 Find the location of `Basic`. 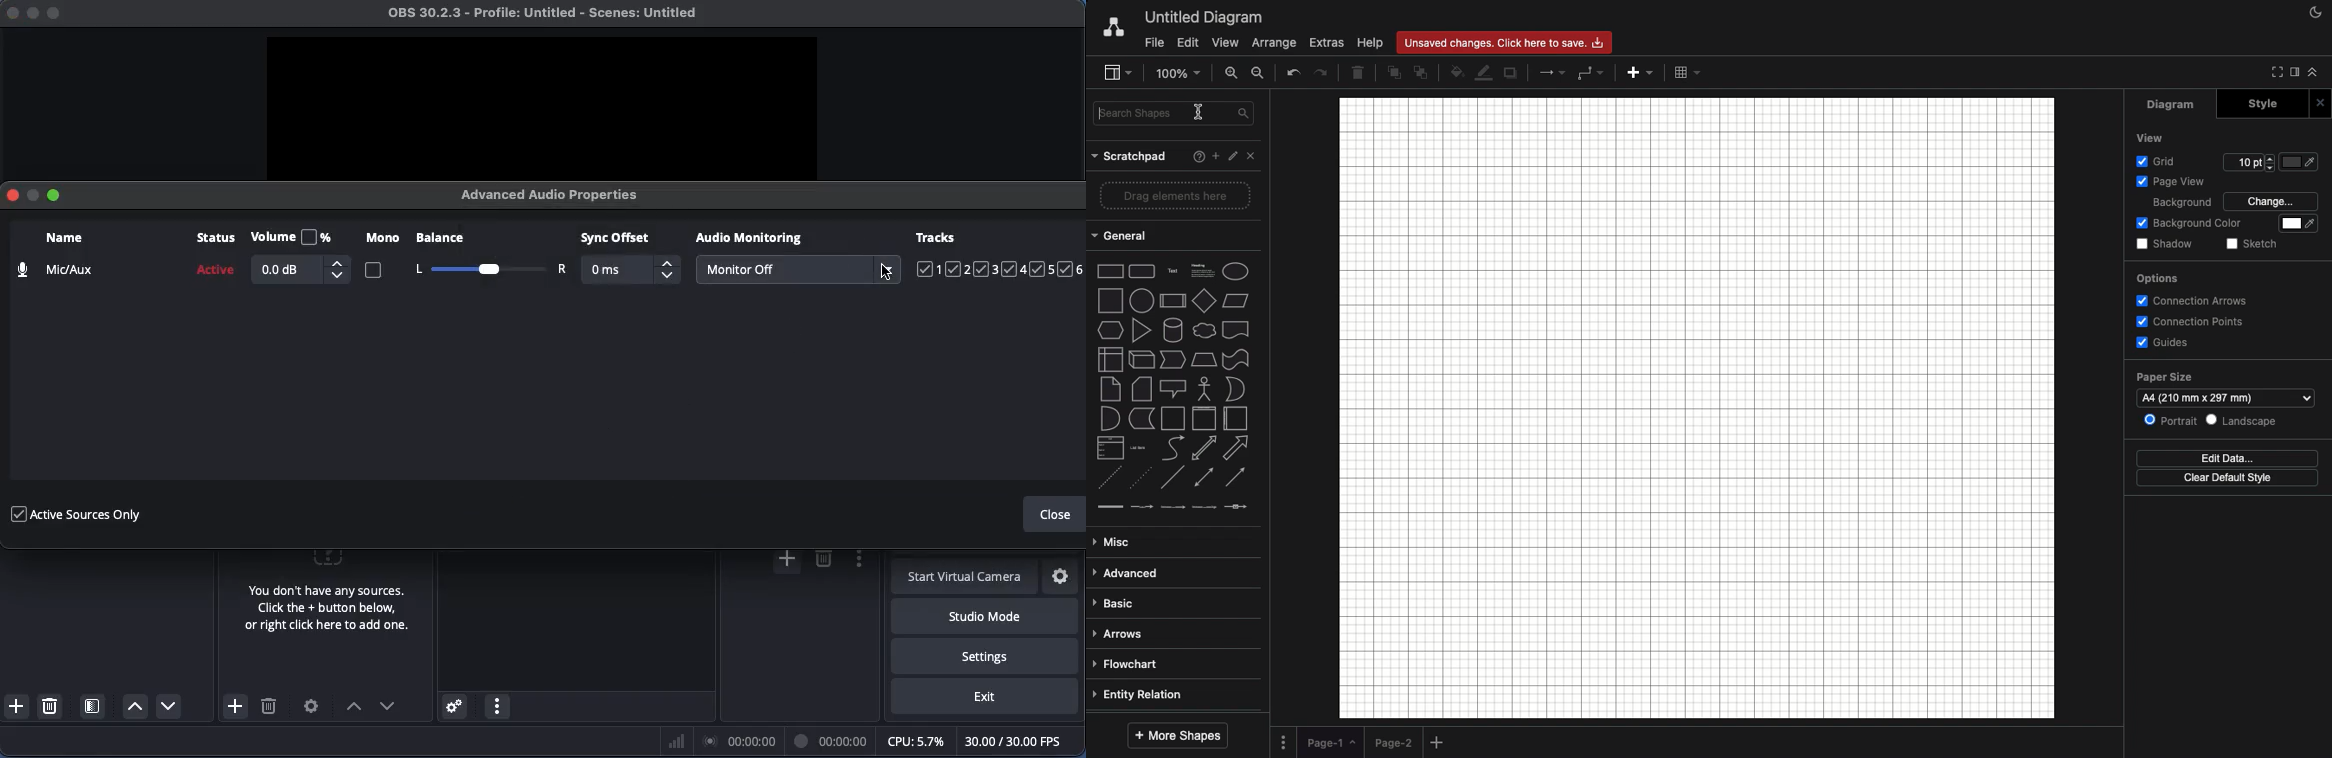

Basic is located at coordinates (1116, 603).